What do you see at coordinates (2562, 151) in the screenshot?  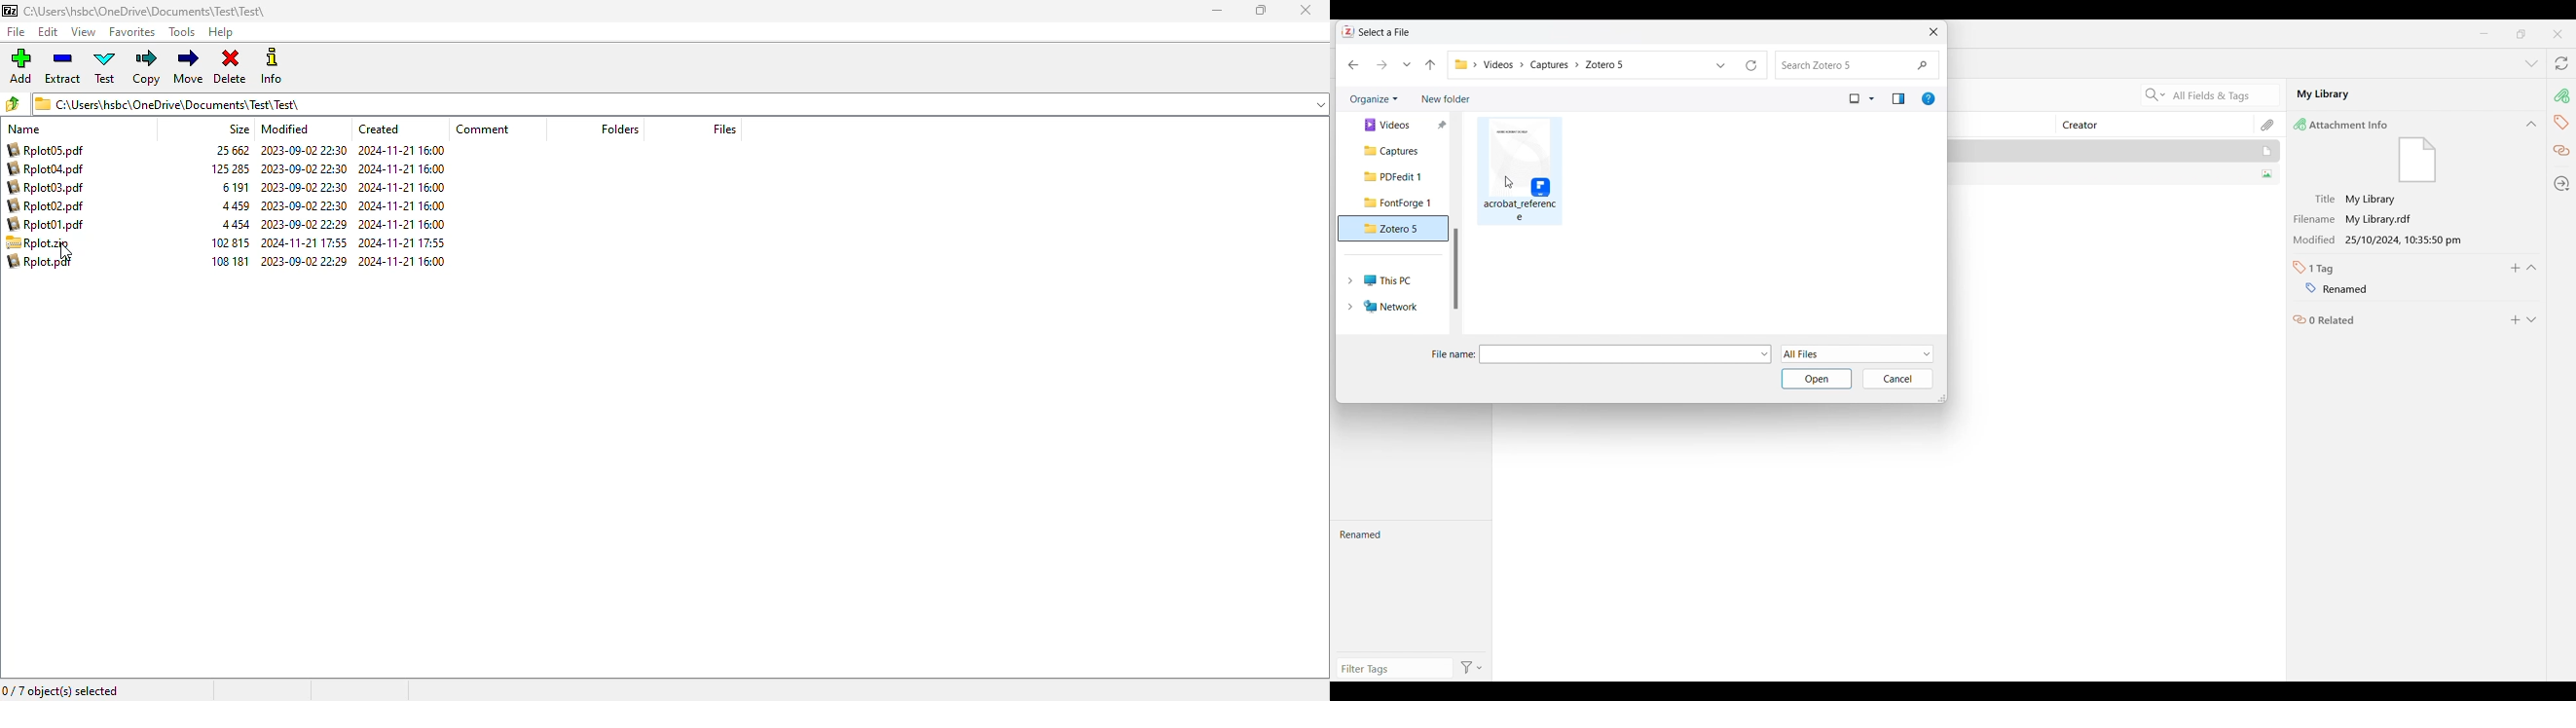 I see `Related` at bounding box center [2562, 151].